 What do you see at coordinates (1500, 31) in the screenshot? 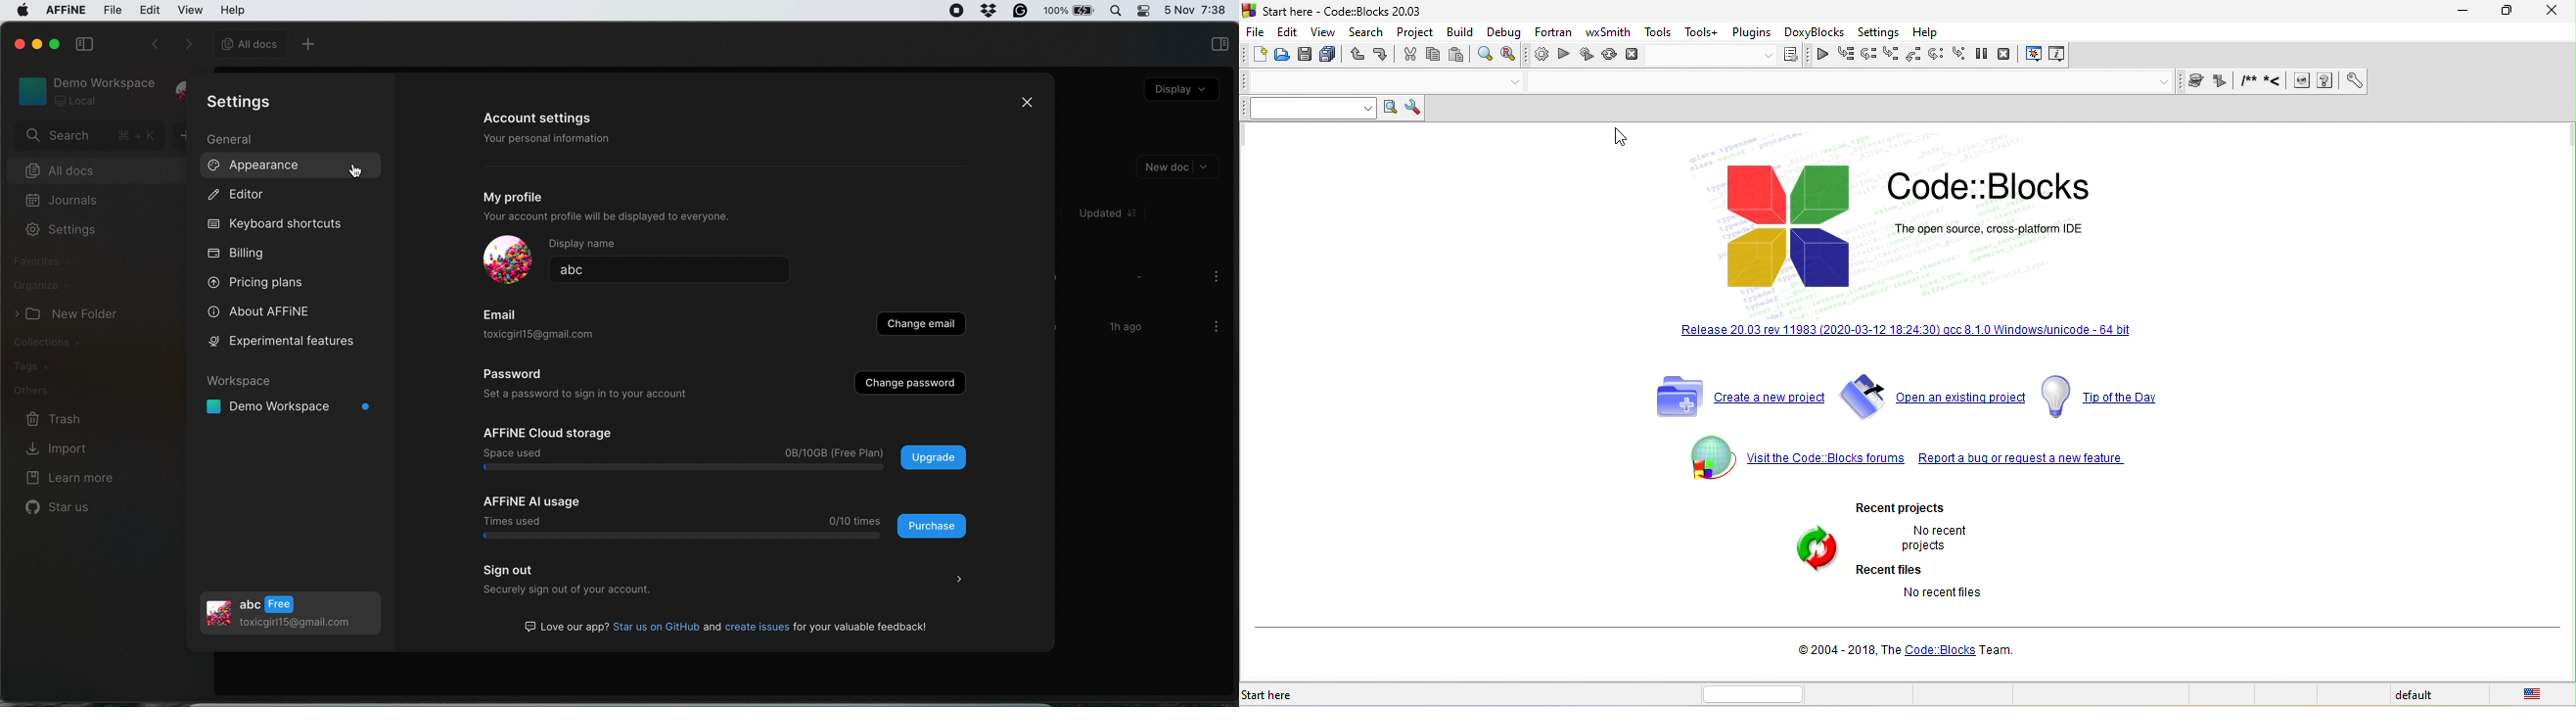
I see `debug` at bounding box center [1500, 31].